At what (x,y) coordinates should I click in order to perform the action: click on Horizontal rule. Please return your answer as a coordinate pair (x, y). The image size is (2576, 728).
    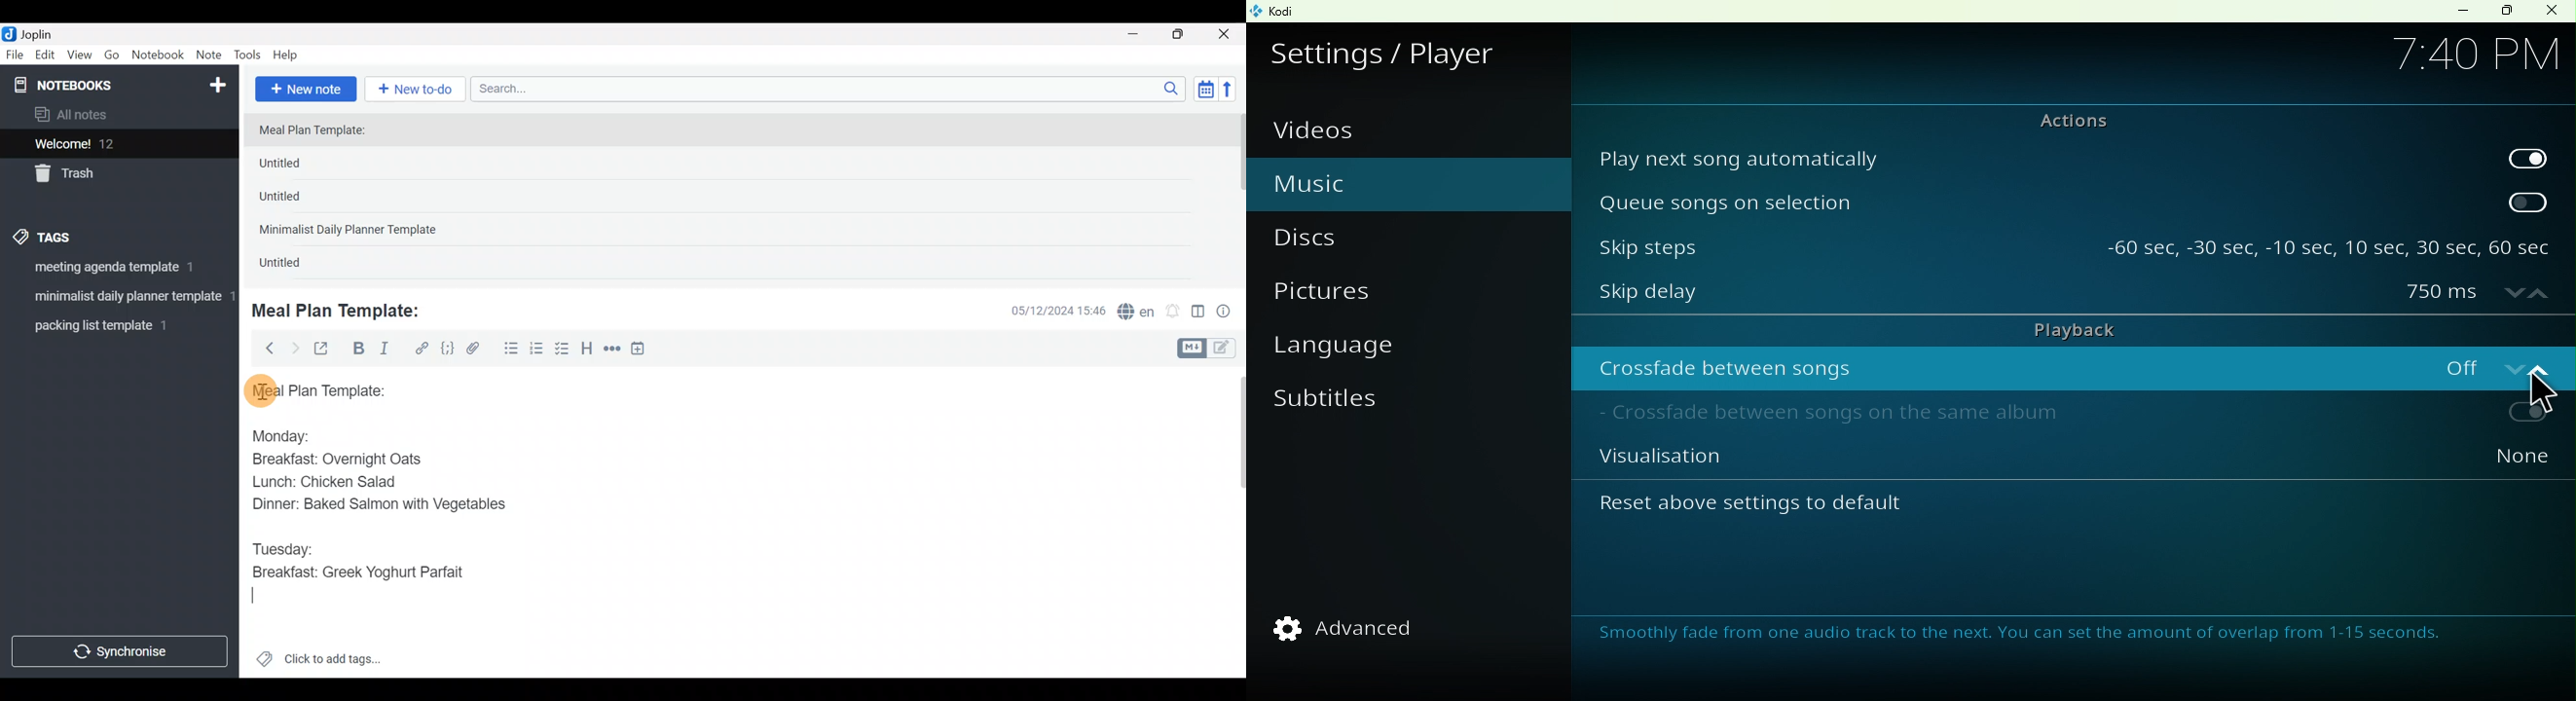
    Looking at the image, I should click on (612, 350).